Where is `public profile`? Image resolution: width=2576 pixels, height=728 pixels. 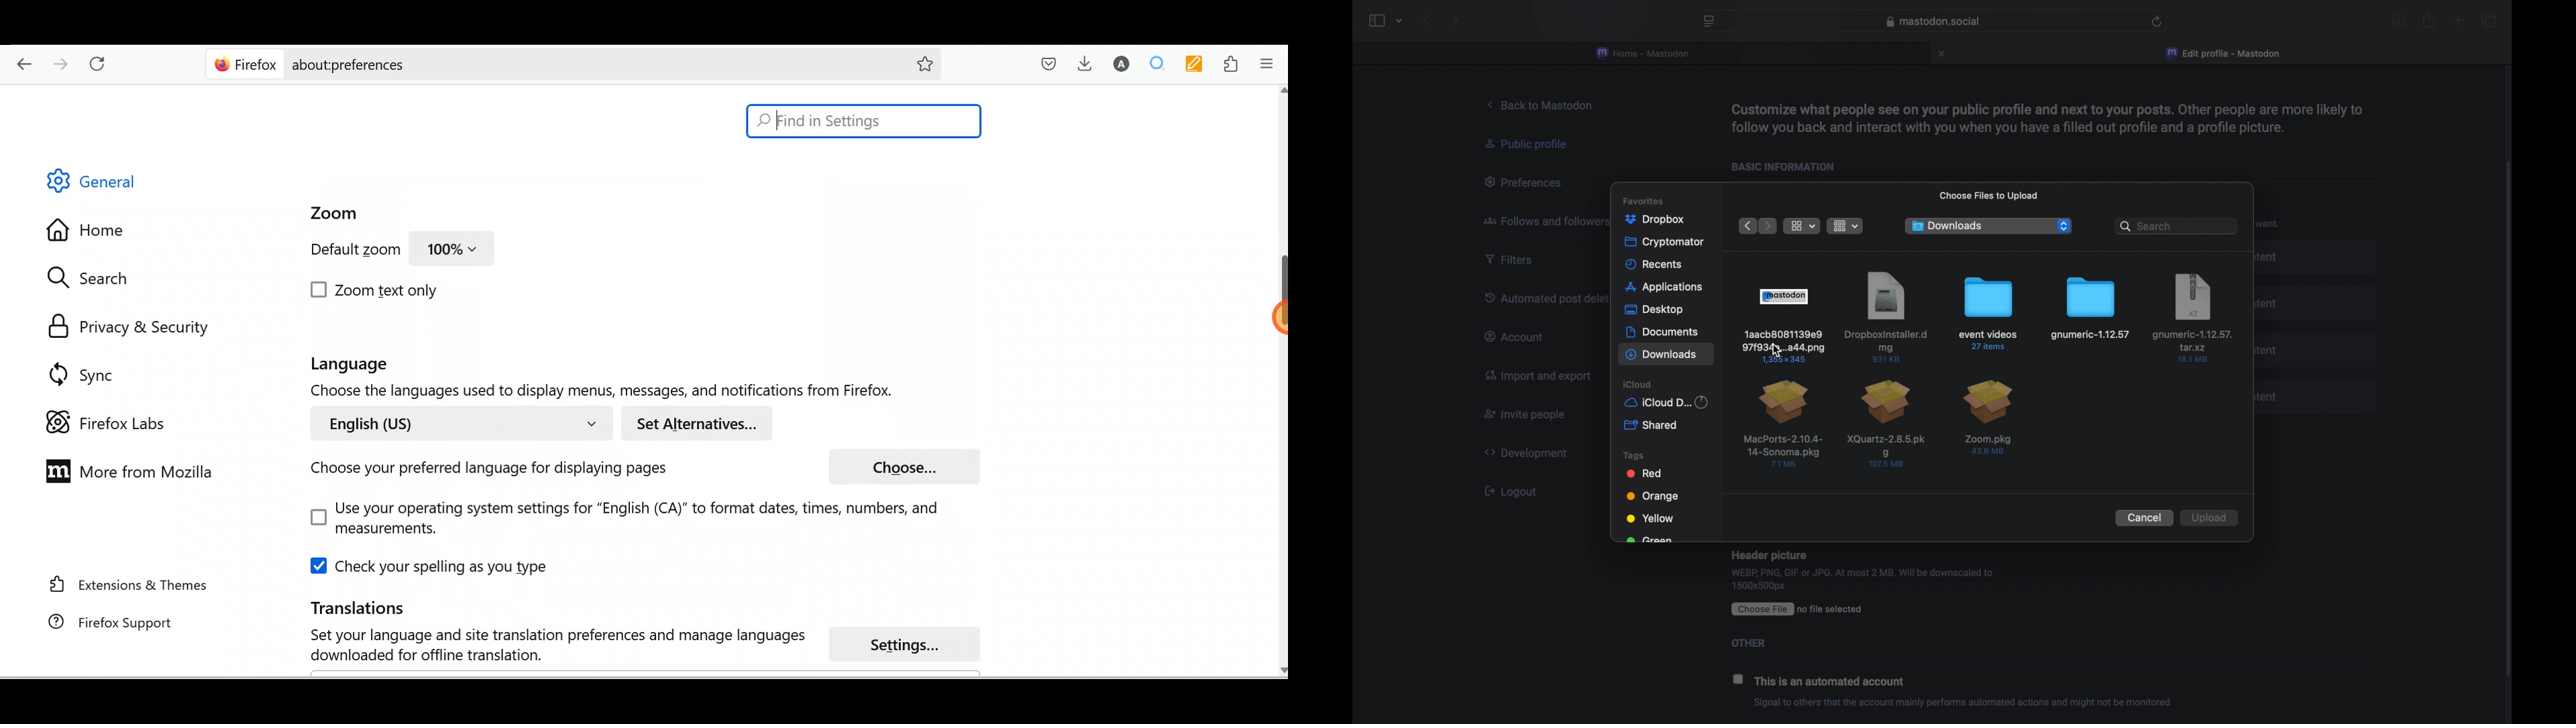
public profile is located at coordinates (1534, 144).